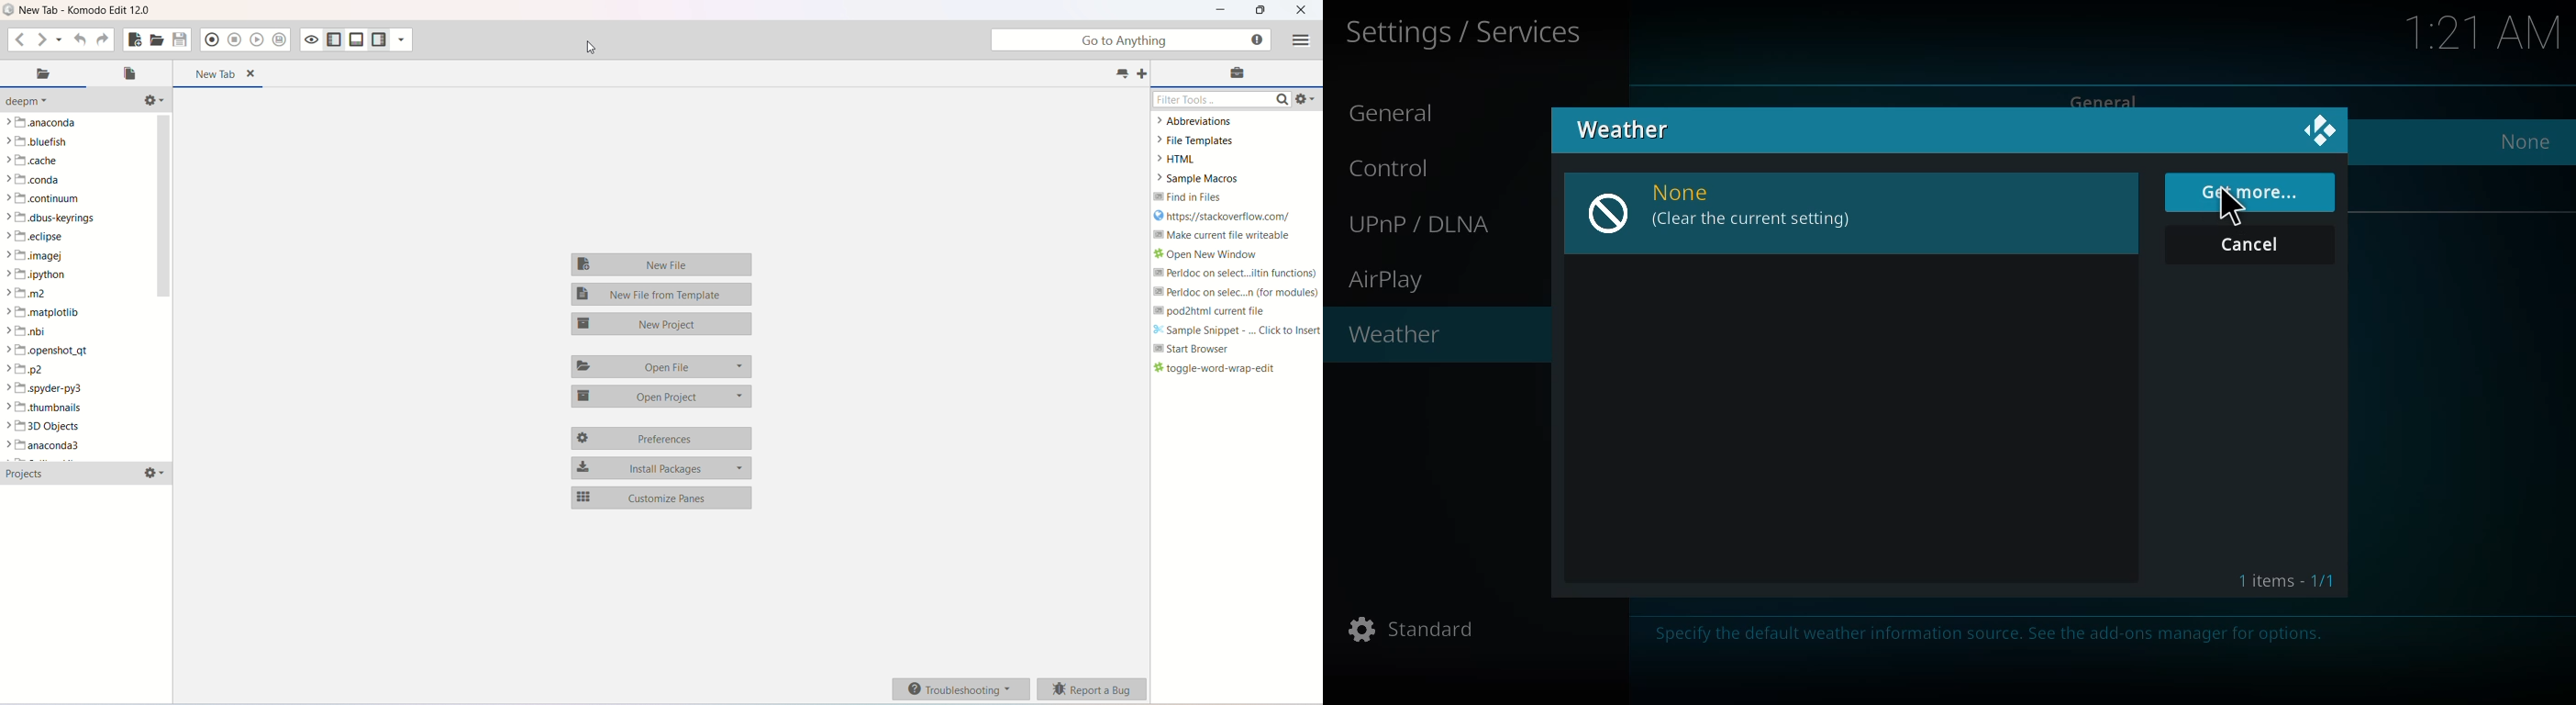 This screenshot has width=2576, height=728. I want to click on eclipse, so click(37, 237).